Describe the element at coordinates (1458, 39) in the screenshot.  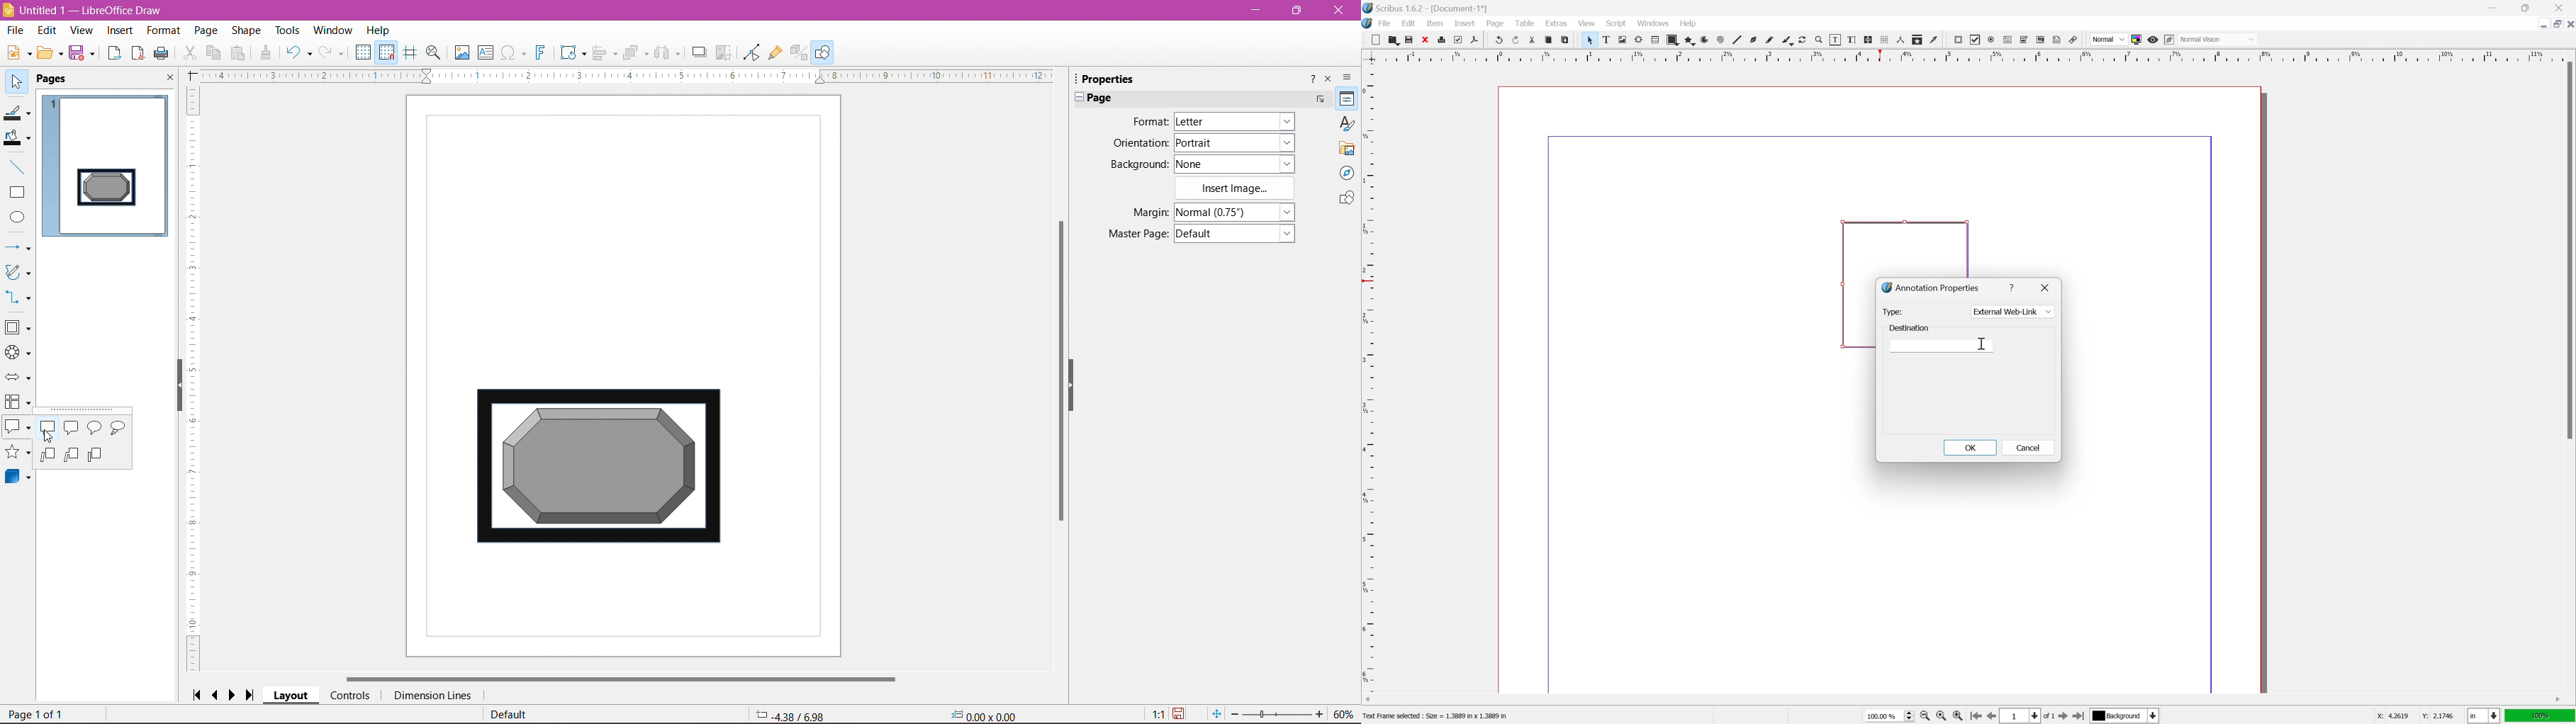
I see `preflight verifier` at that location.